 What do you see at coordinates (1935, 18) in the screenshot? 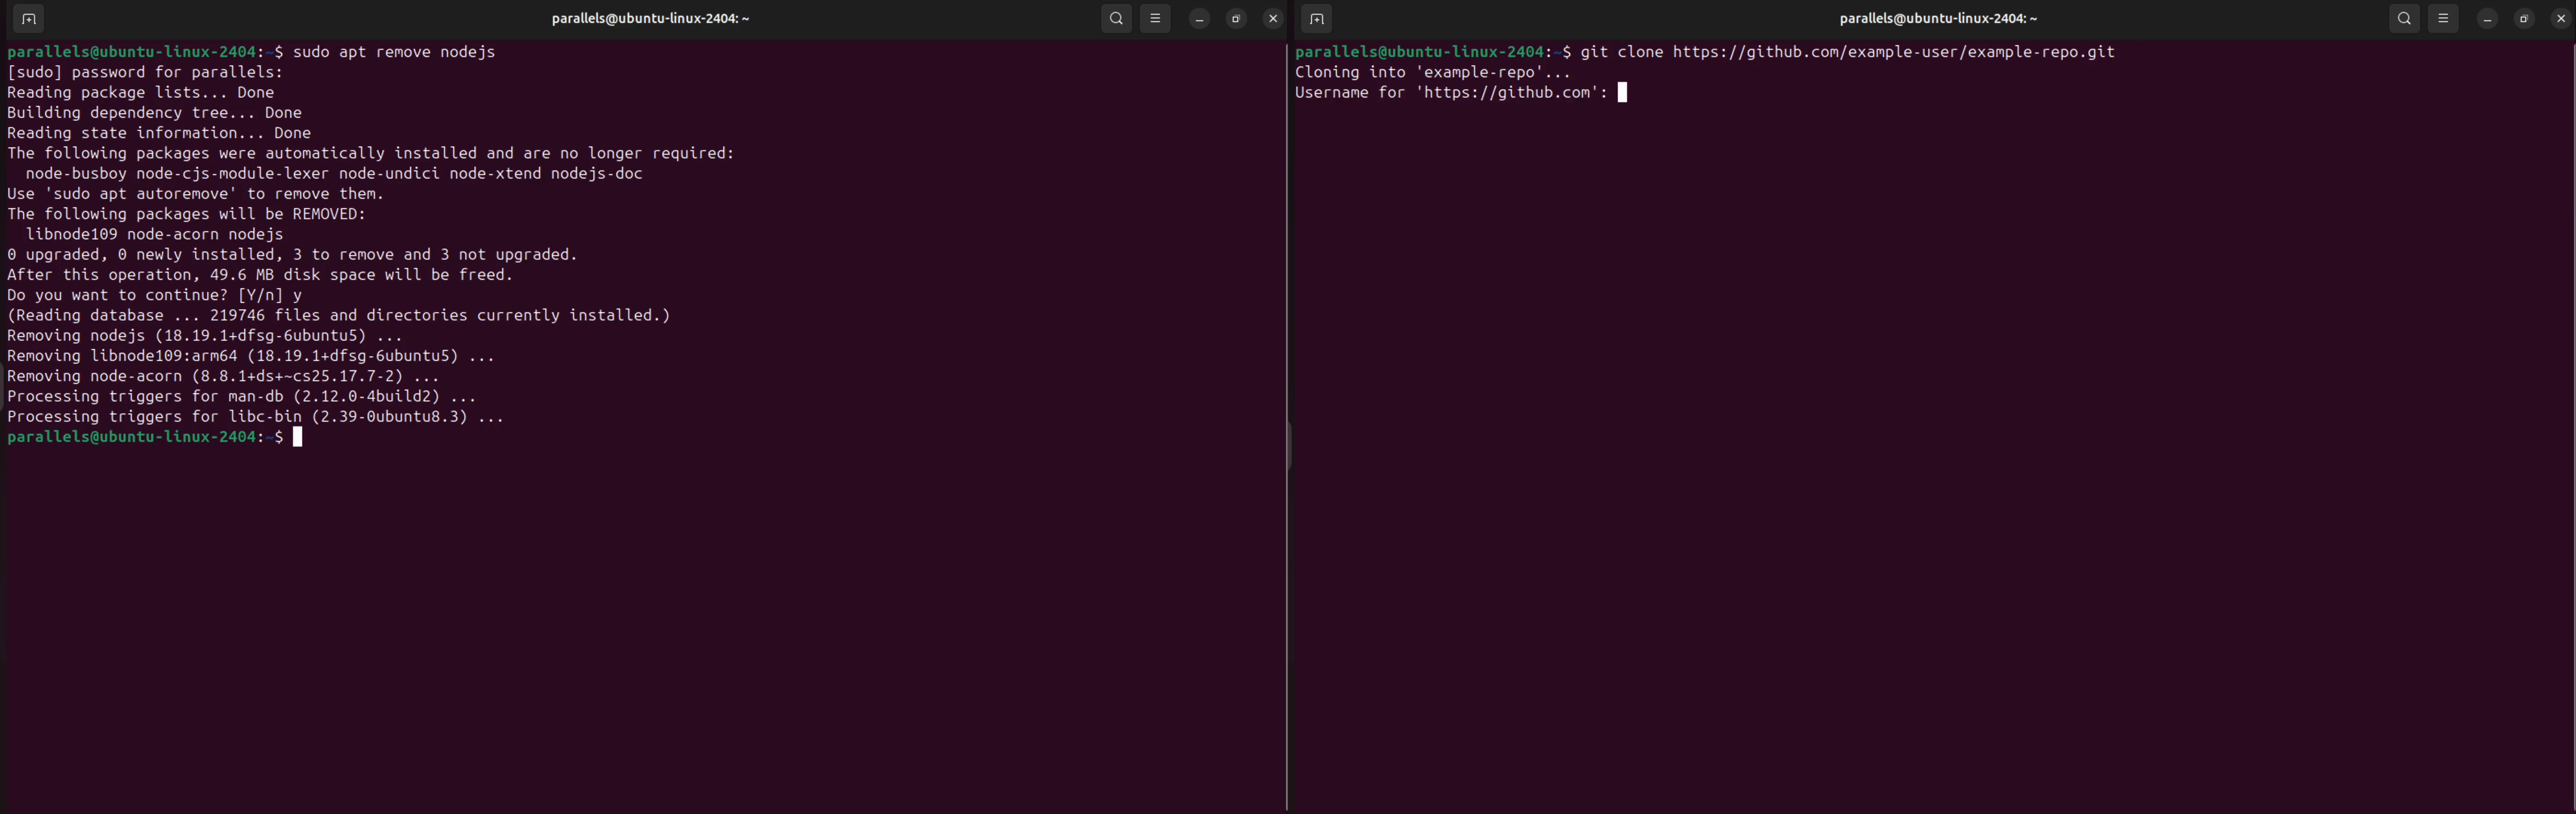
I see `parallels` at bounding box center [1935, 18].